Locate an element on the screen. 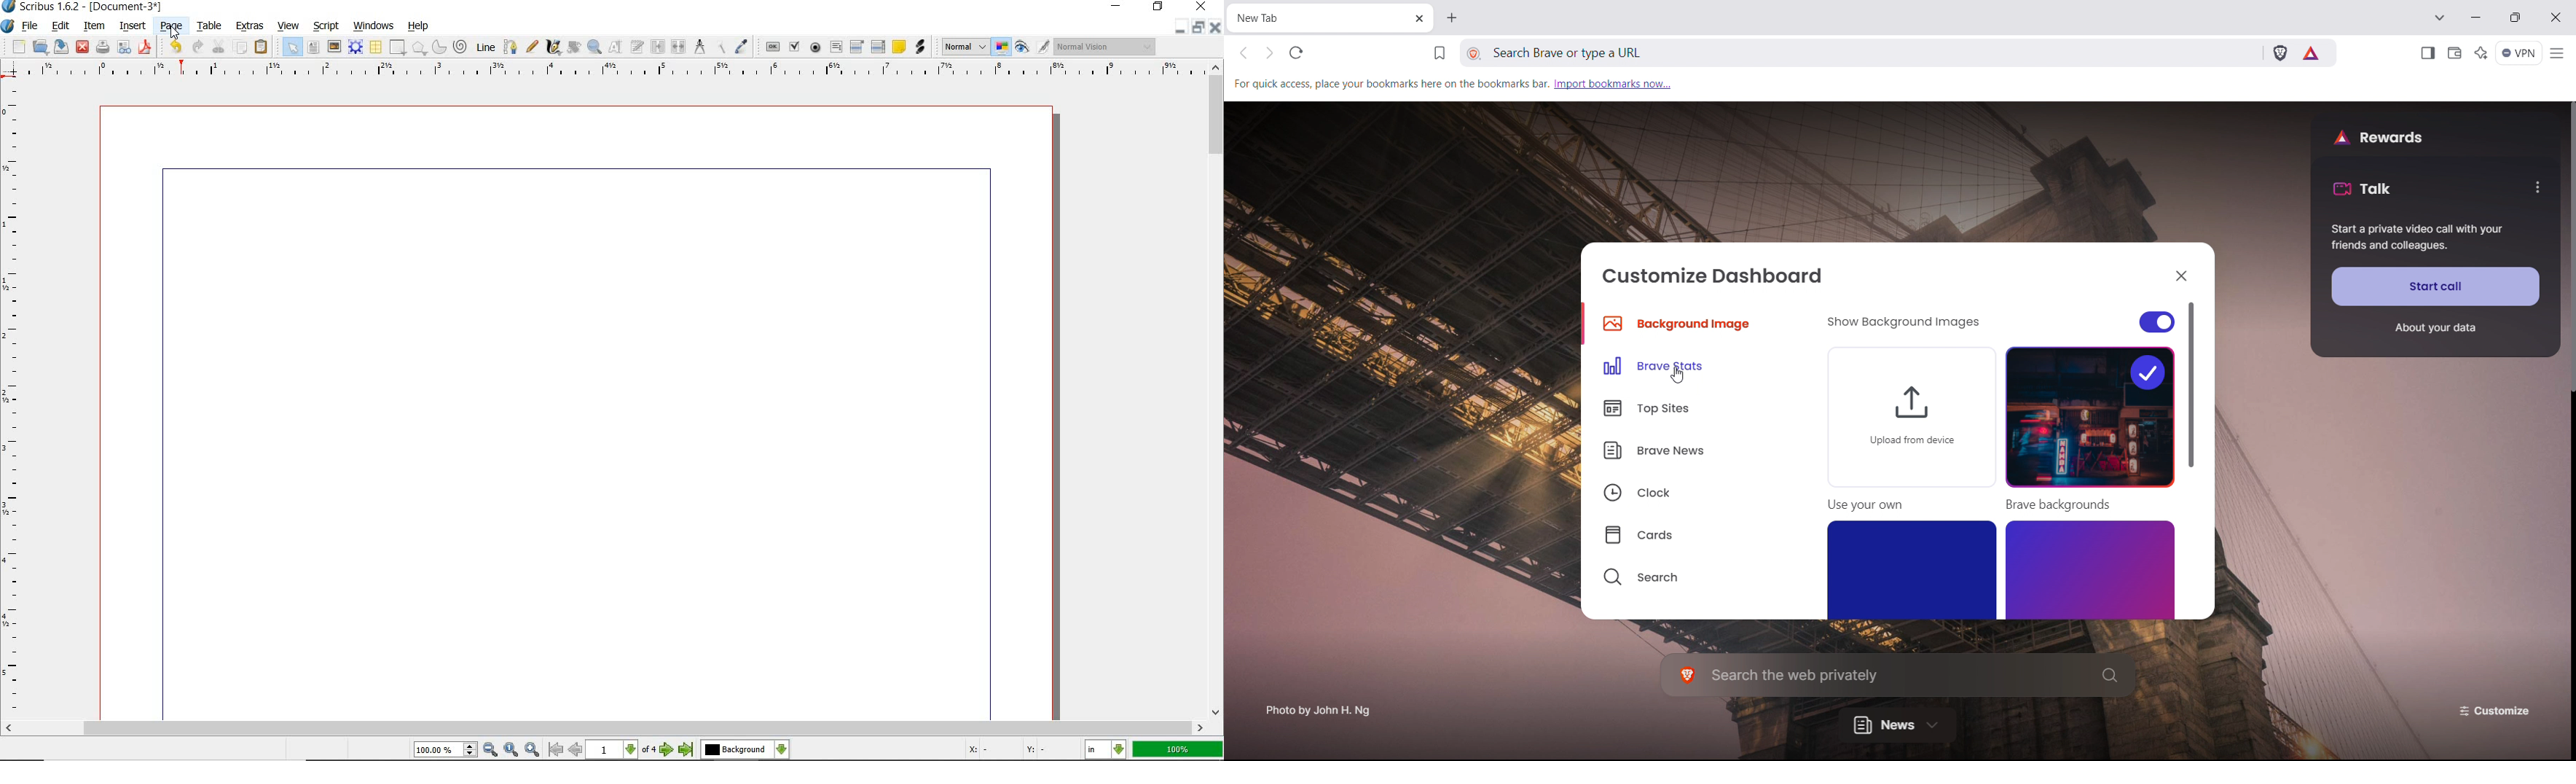  print is located at coordinates (103, 46).